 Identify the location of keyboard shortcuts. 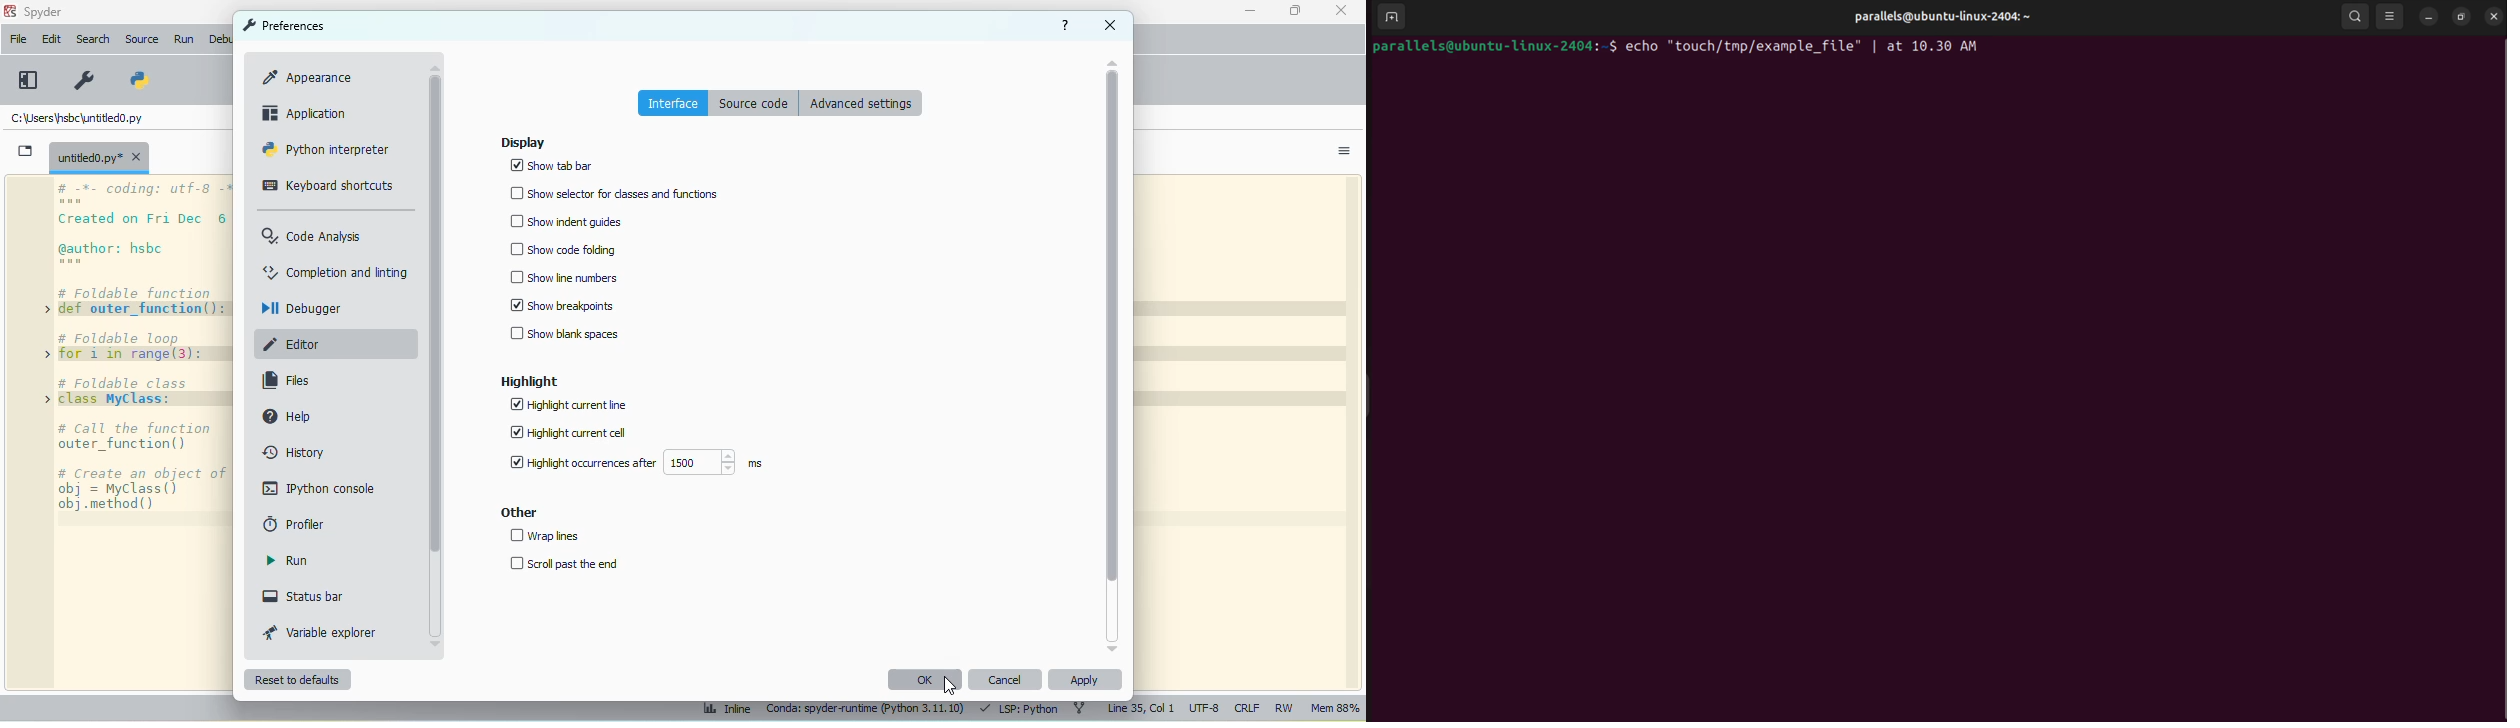
(327, 185).